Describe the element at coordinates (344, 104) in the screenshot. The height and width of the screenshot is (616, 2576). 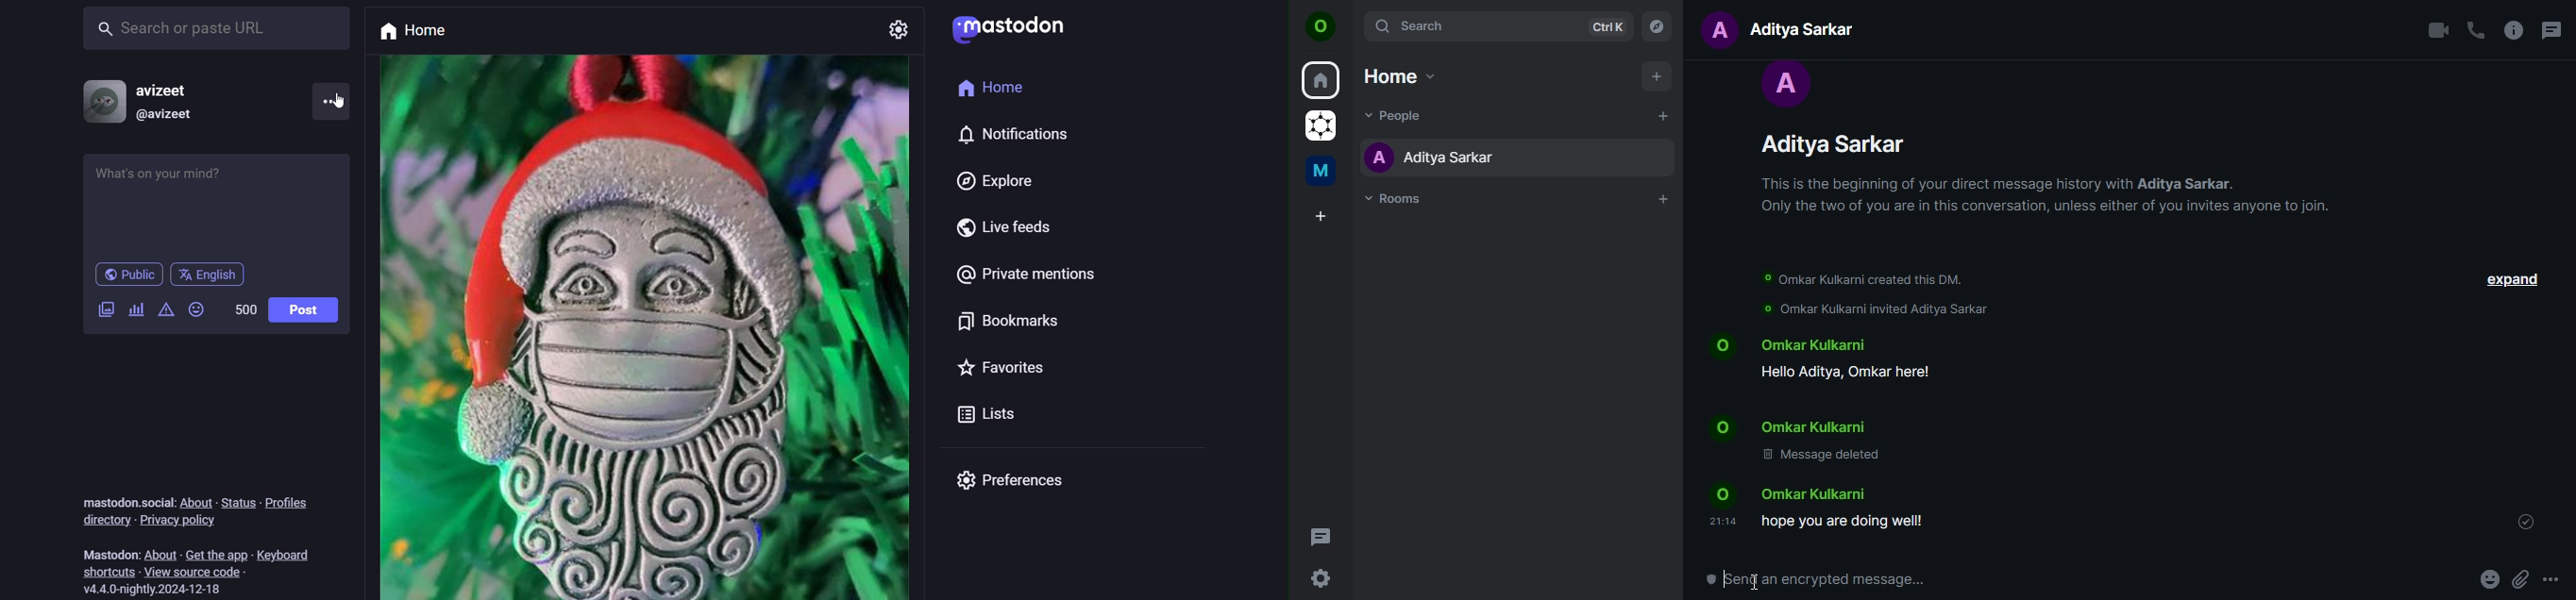
I see `cursor` at that location.